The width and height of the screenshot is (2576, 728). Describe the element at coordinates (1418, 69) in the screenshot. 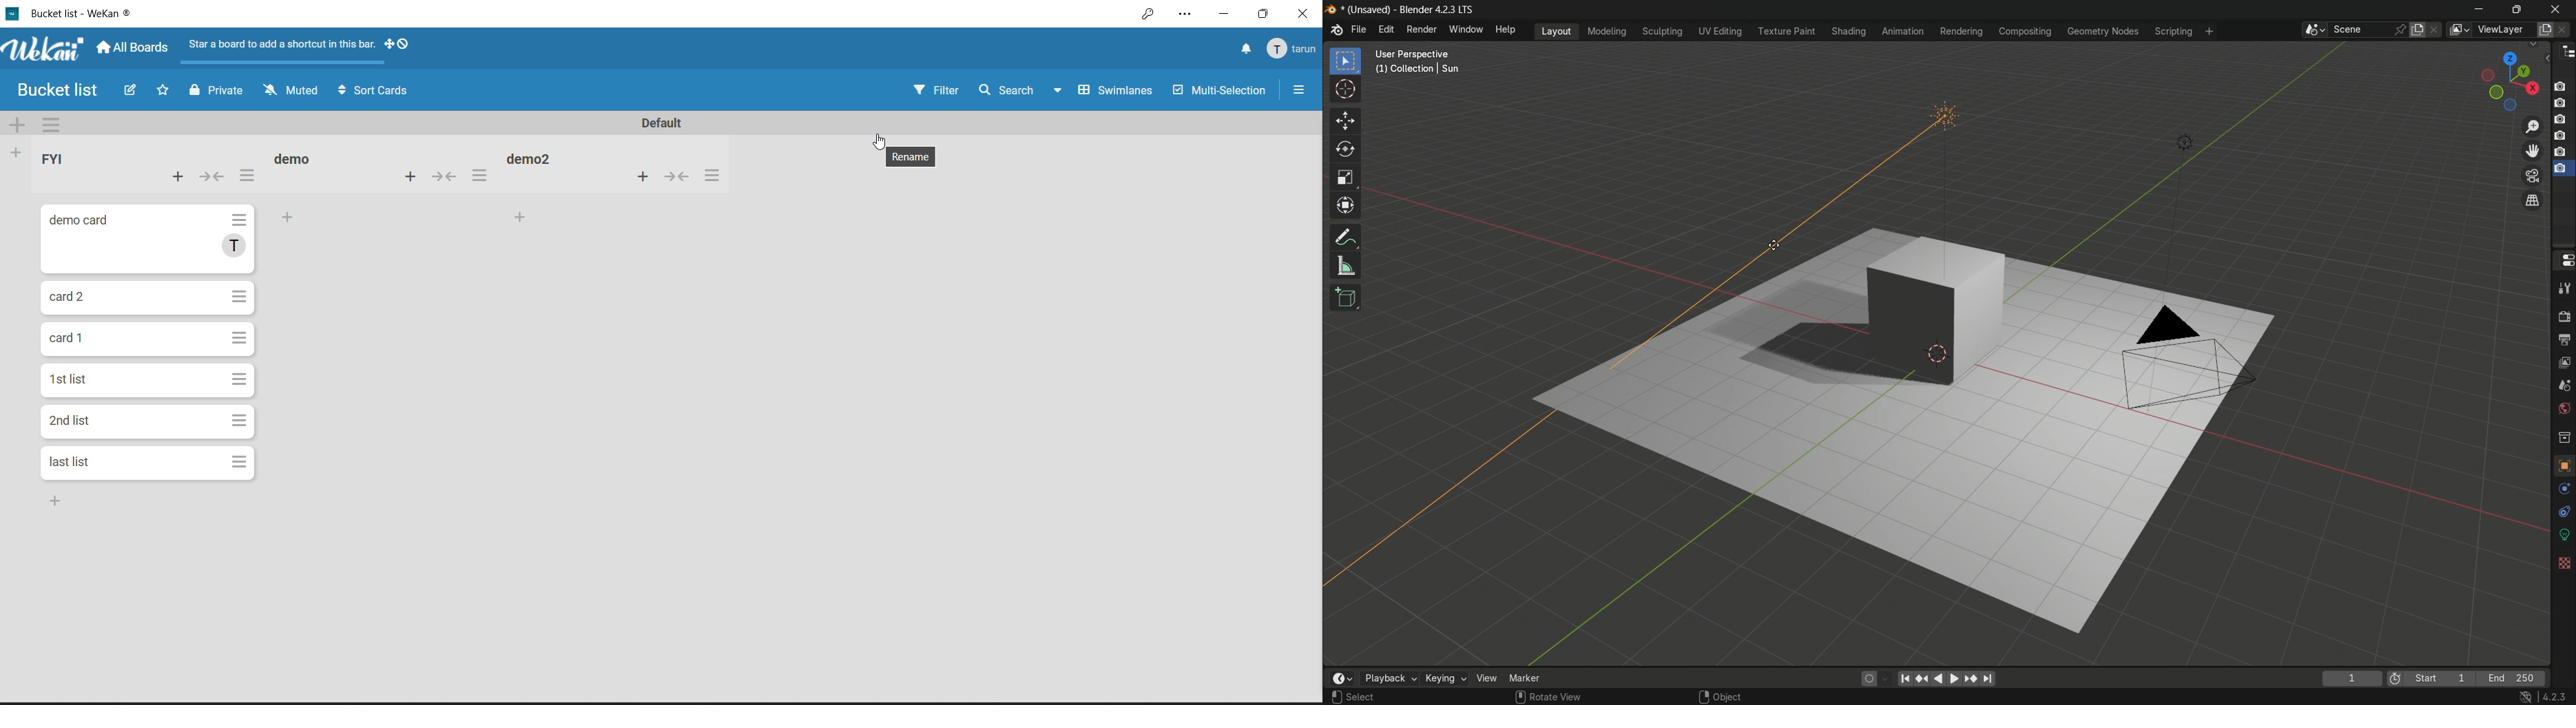

I see `(1) Collection | Sun` at that location.